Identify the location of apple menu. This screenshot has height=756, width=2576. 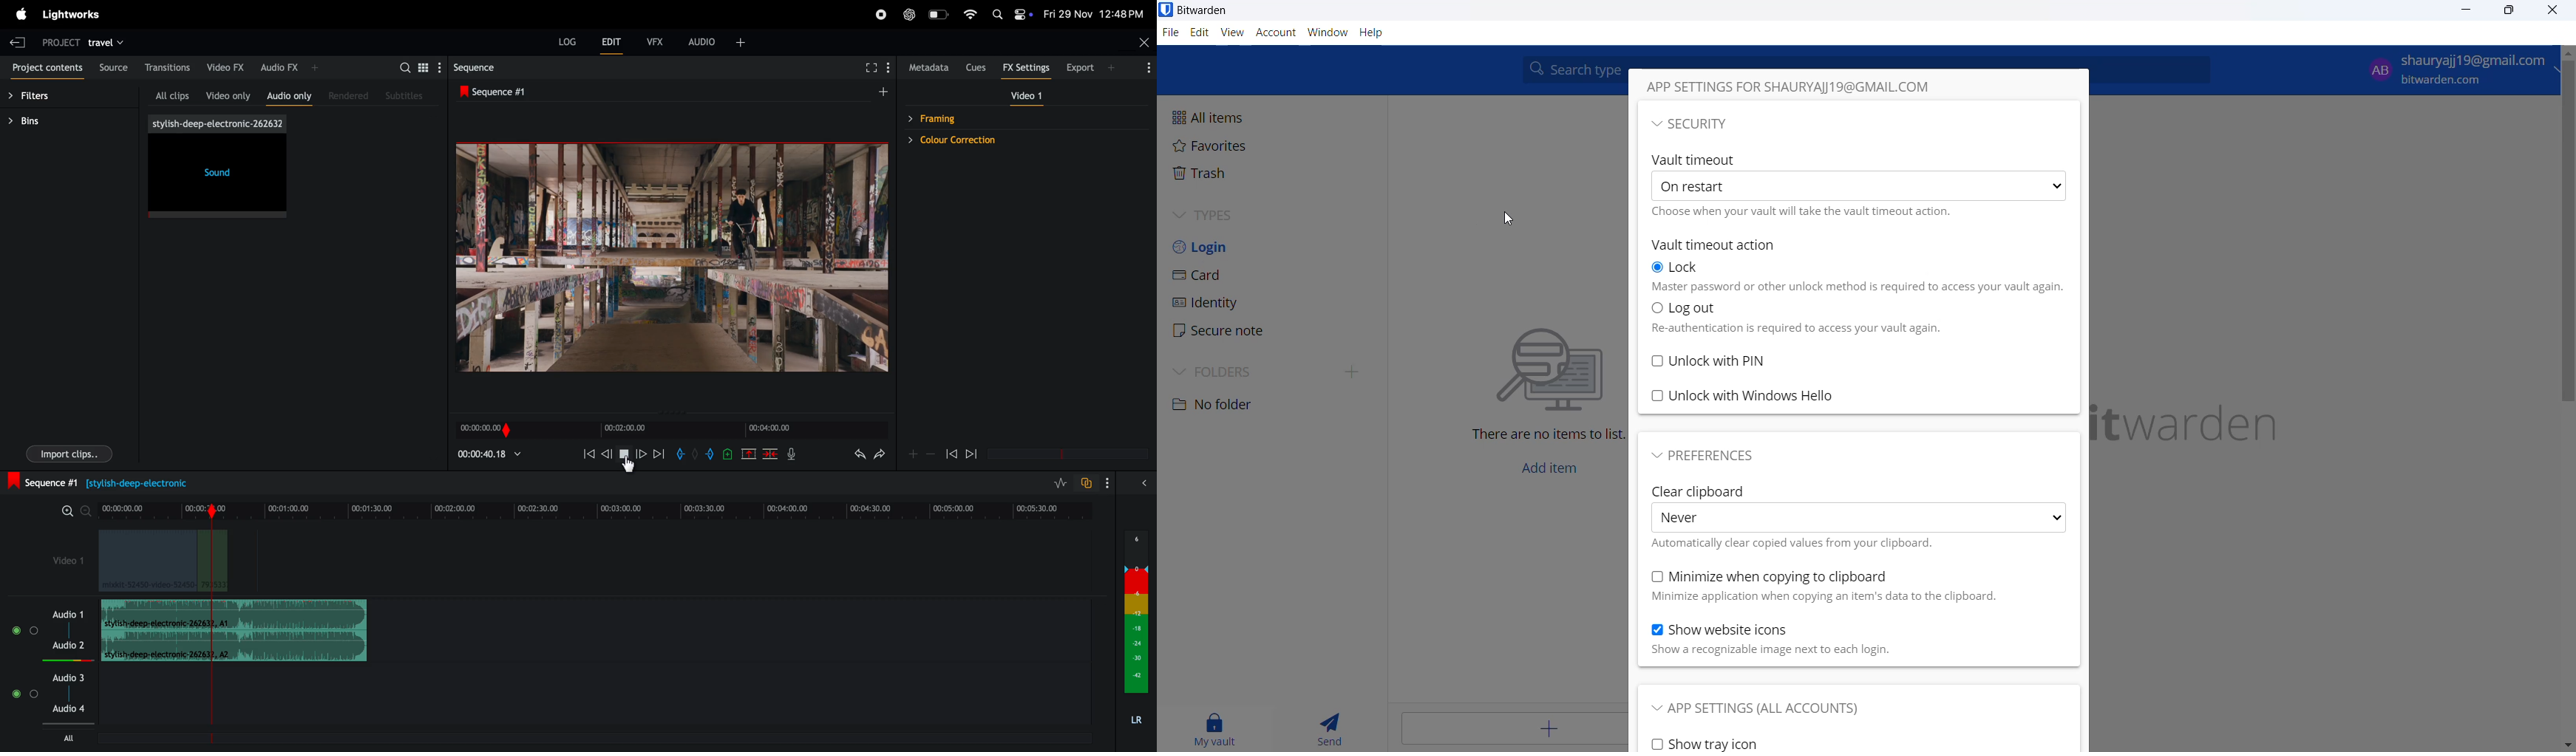
(19, 14).